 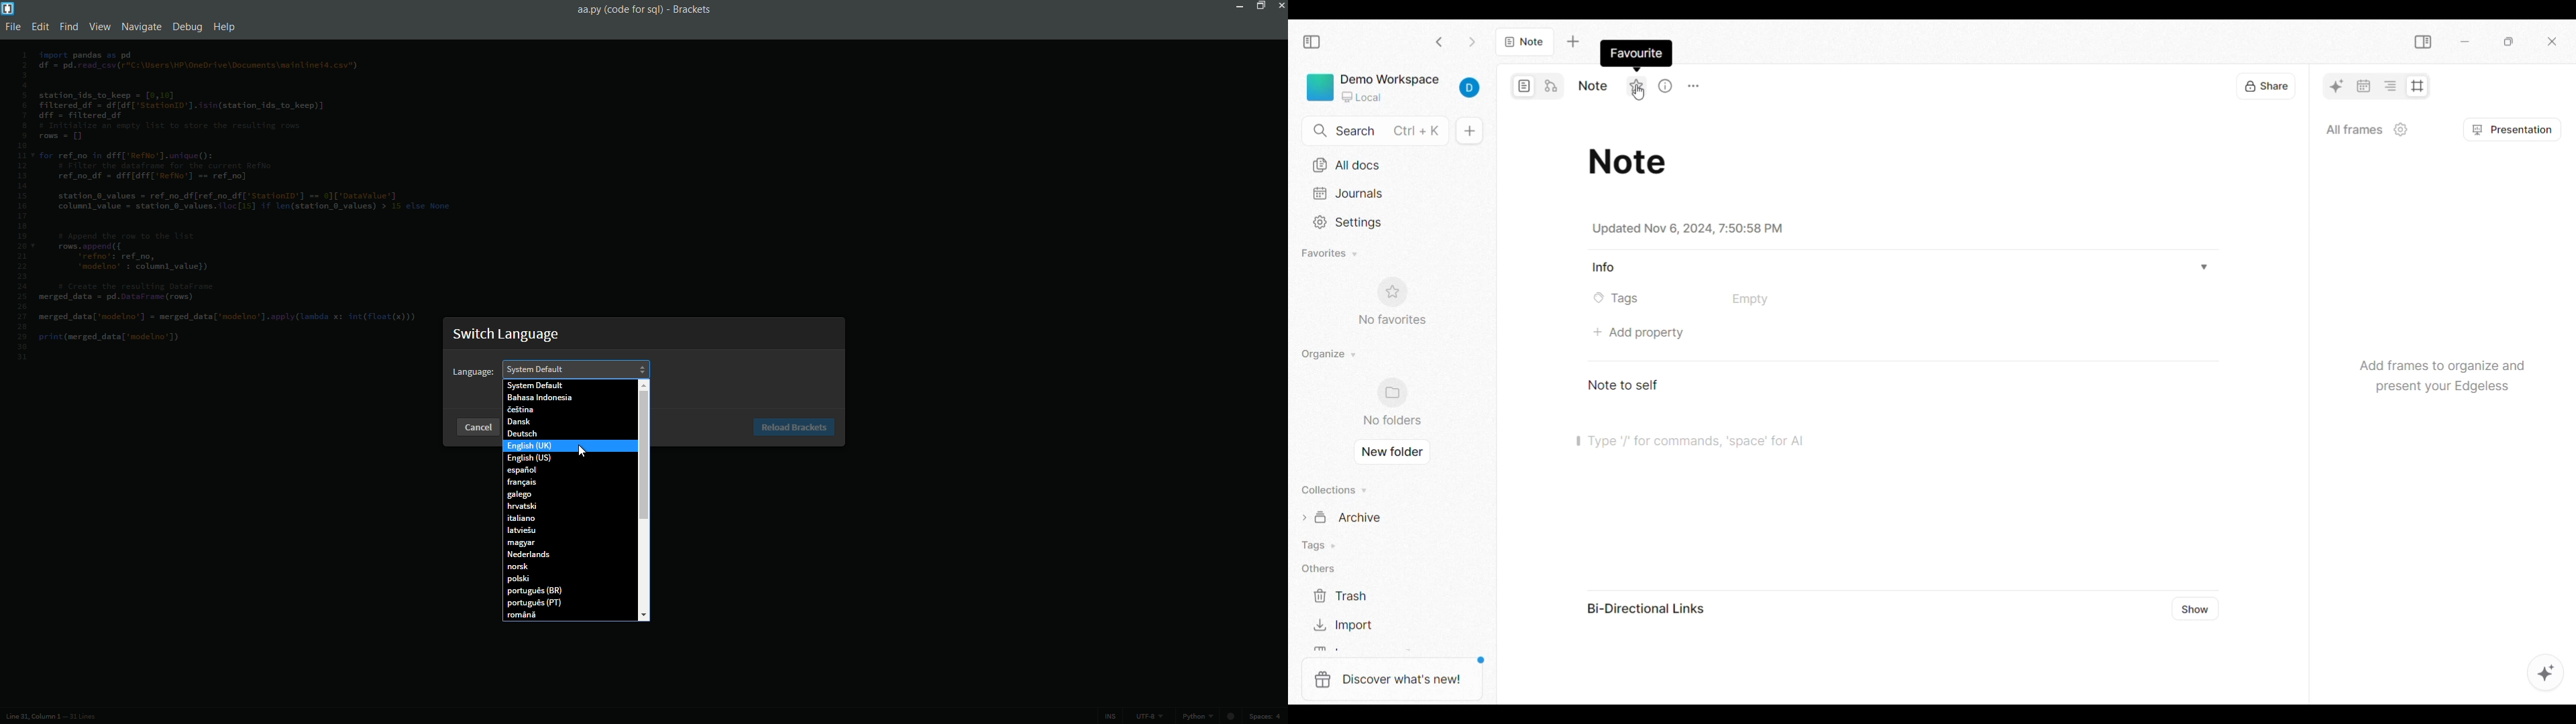 What do you see at coordinates (1397, 88) in the screenshot?
I see `Demo workspace` at bounding box center [1397, 88].